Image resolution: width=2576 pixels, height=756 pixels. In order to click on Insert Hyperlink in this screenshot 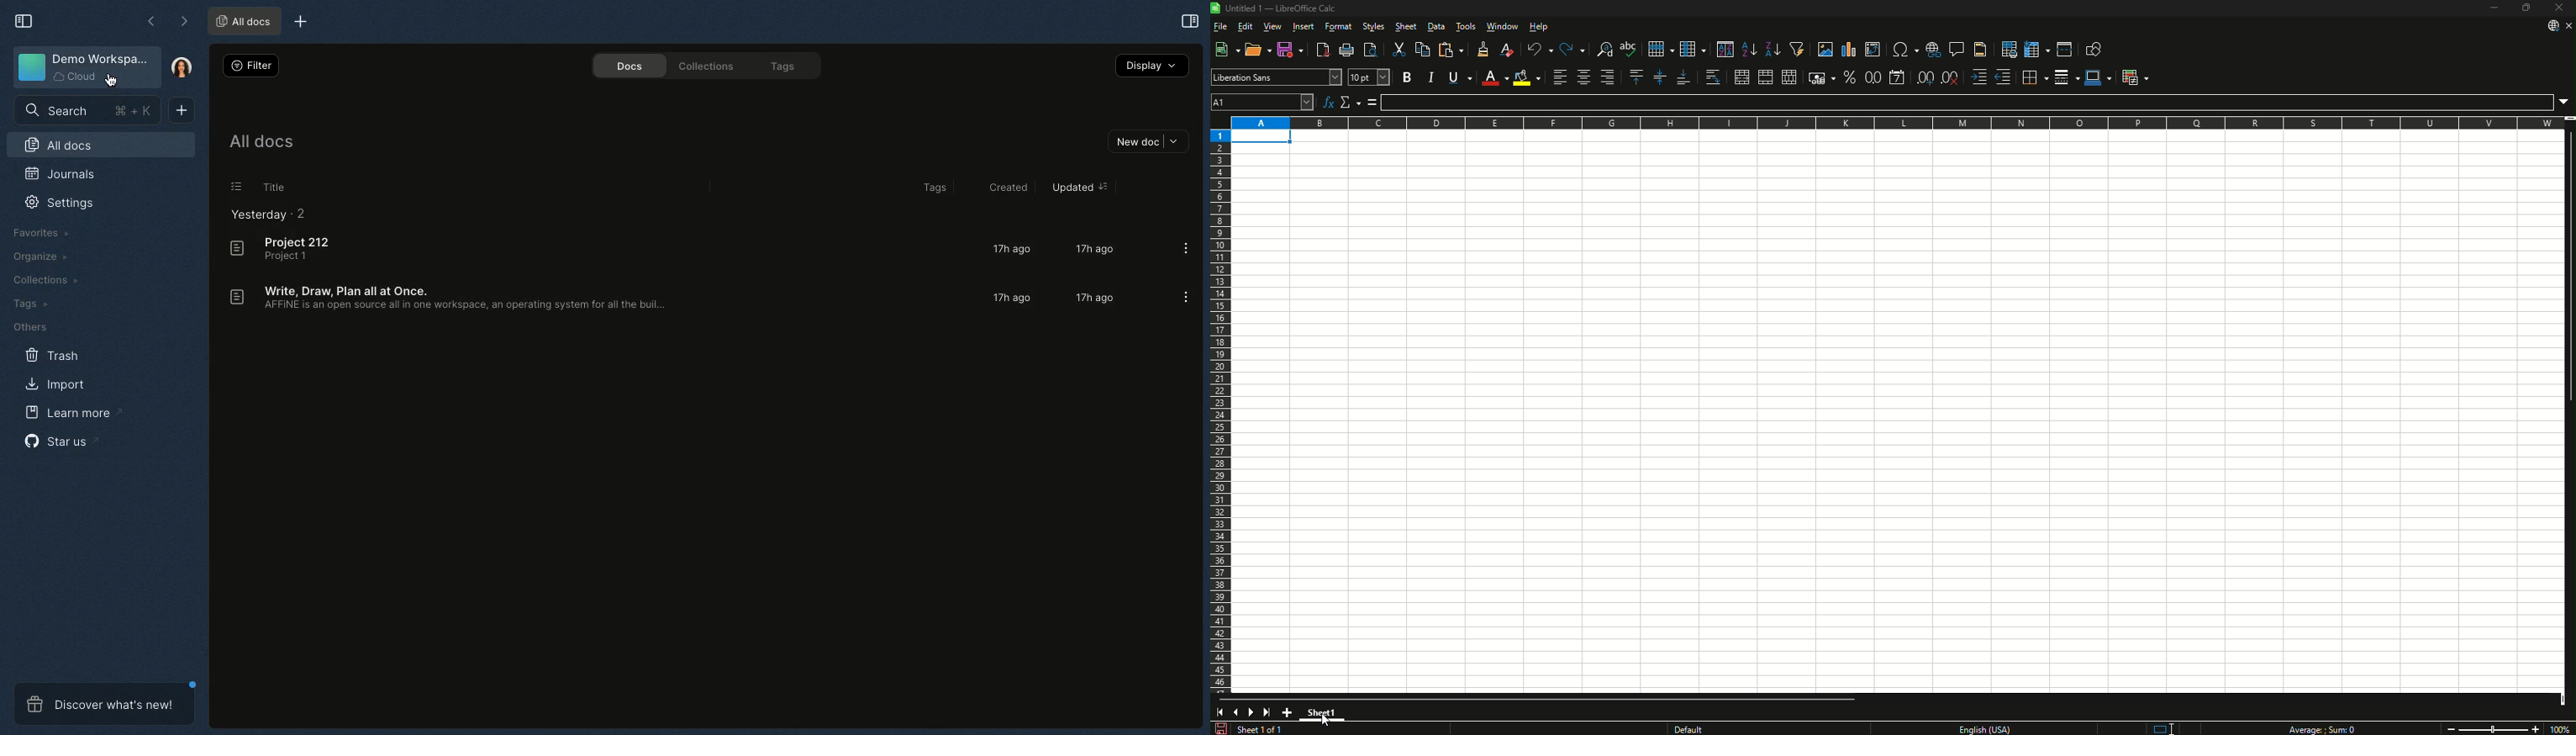, I will do `click(1933, 49)`.